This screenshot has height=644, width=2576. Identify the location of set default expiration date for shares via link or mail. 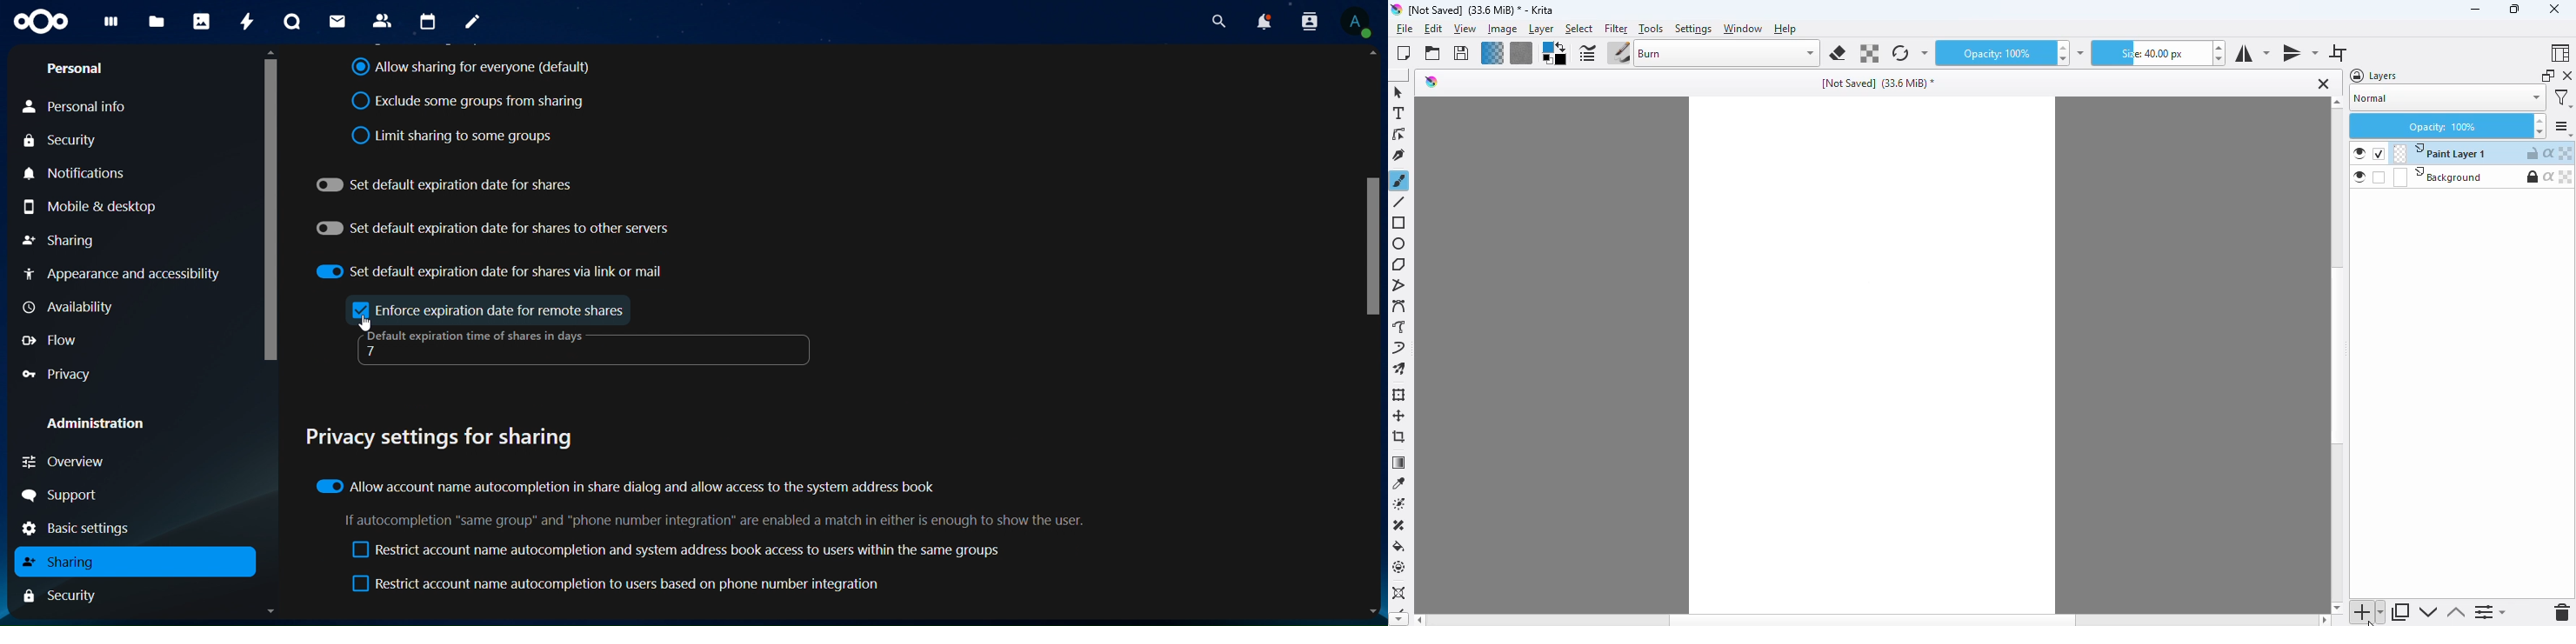
(492, 269).